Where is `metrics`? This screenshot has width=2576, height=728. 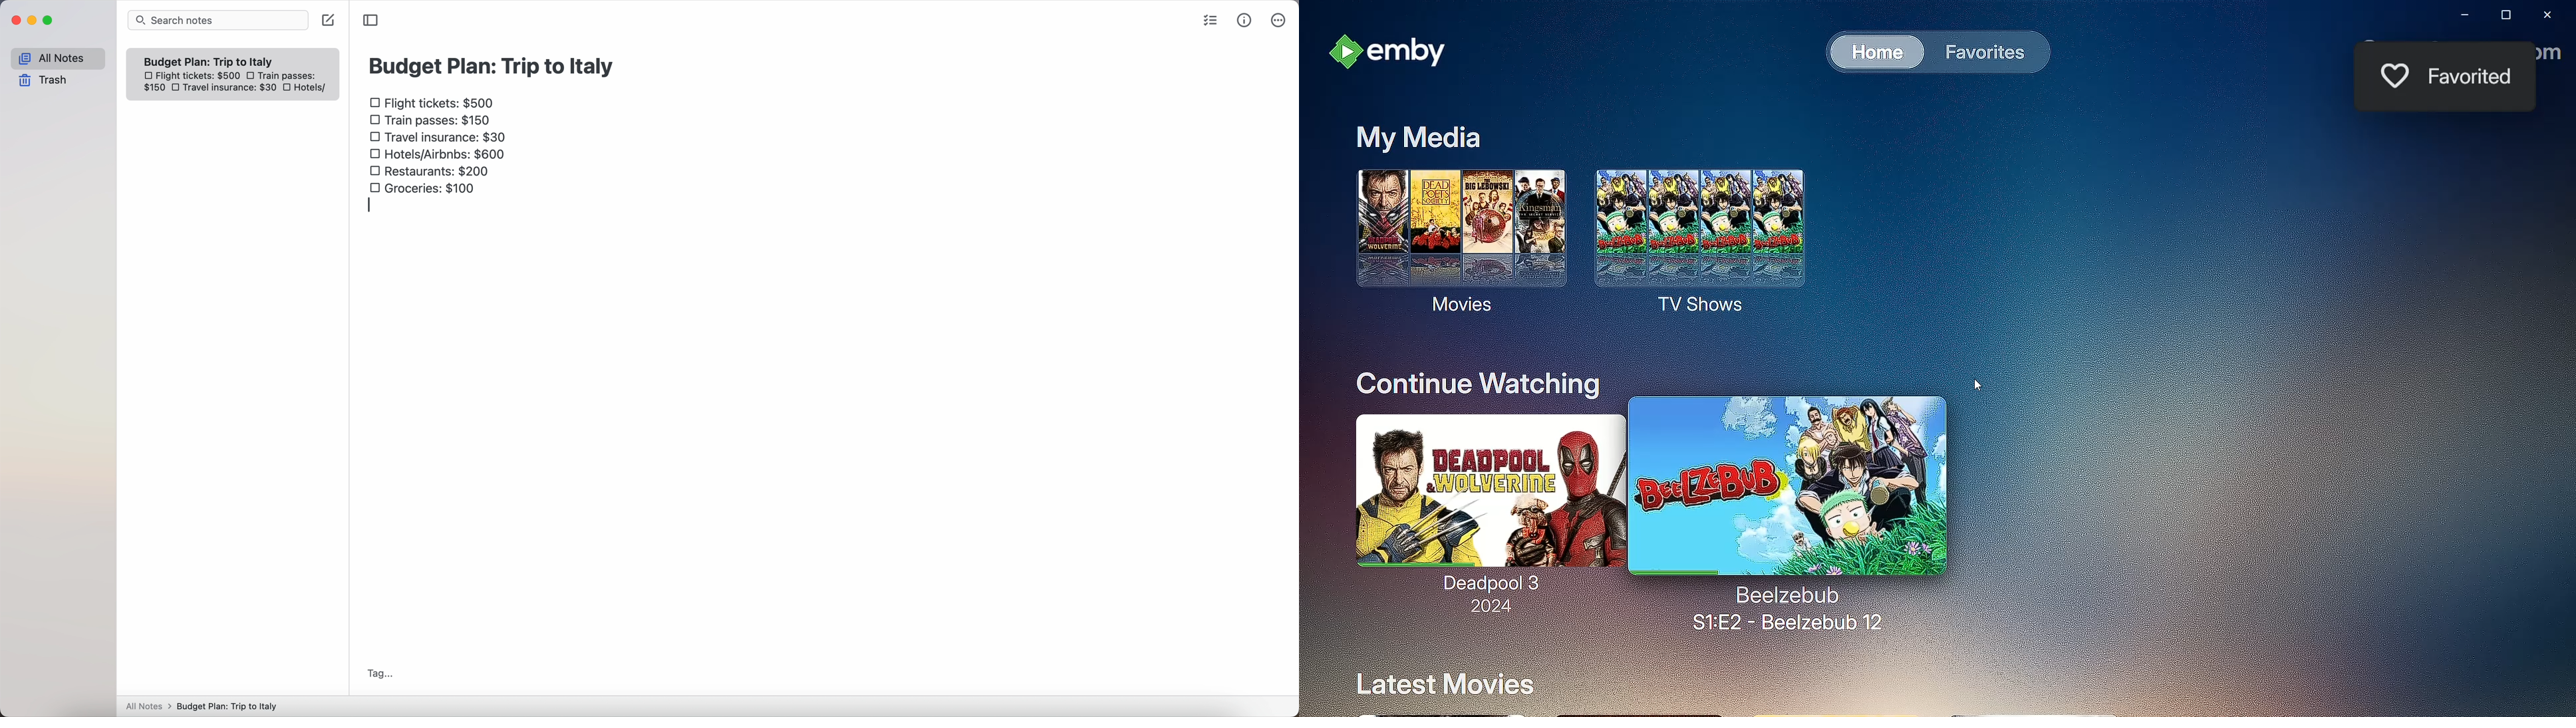
metrics is located at coordinates (1245, 22).